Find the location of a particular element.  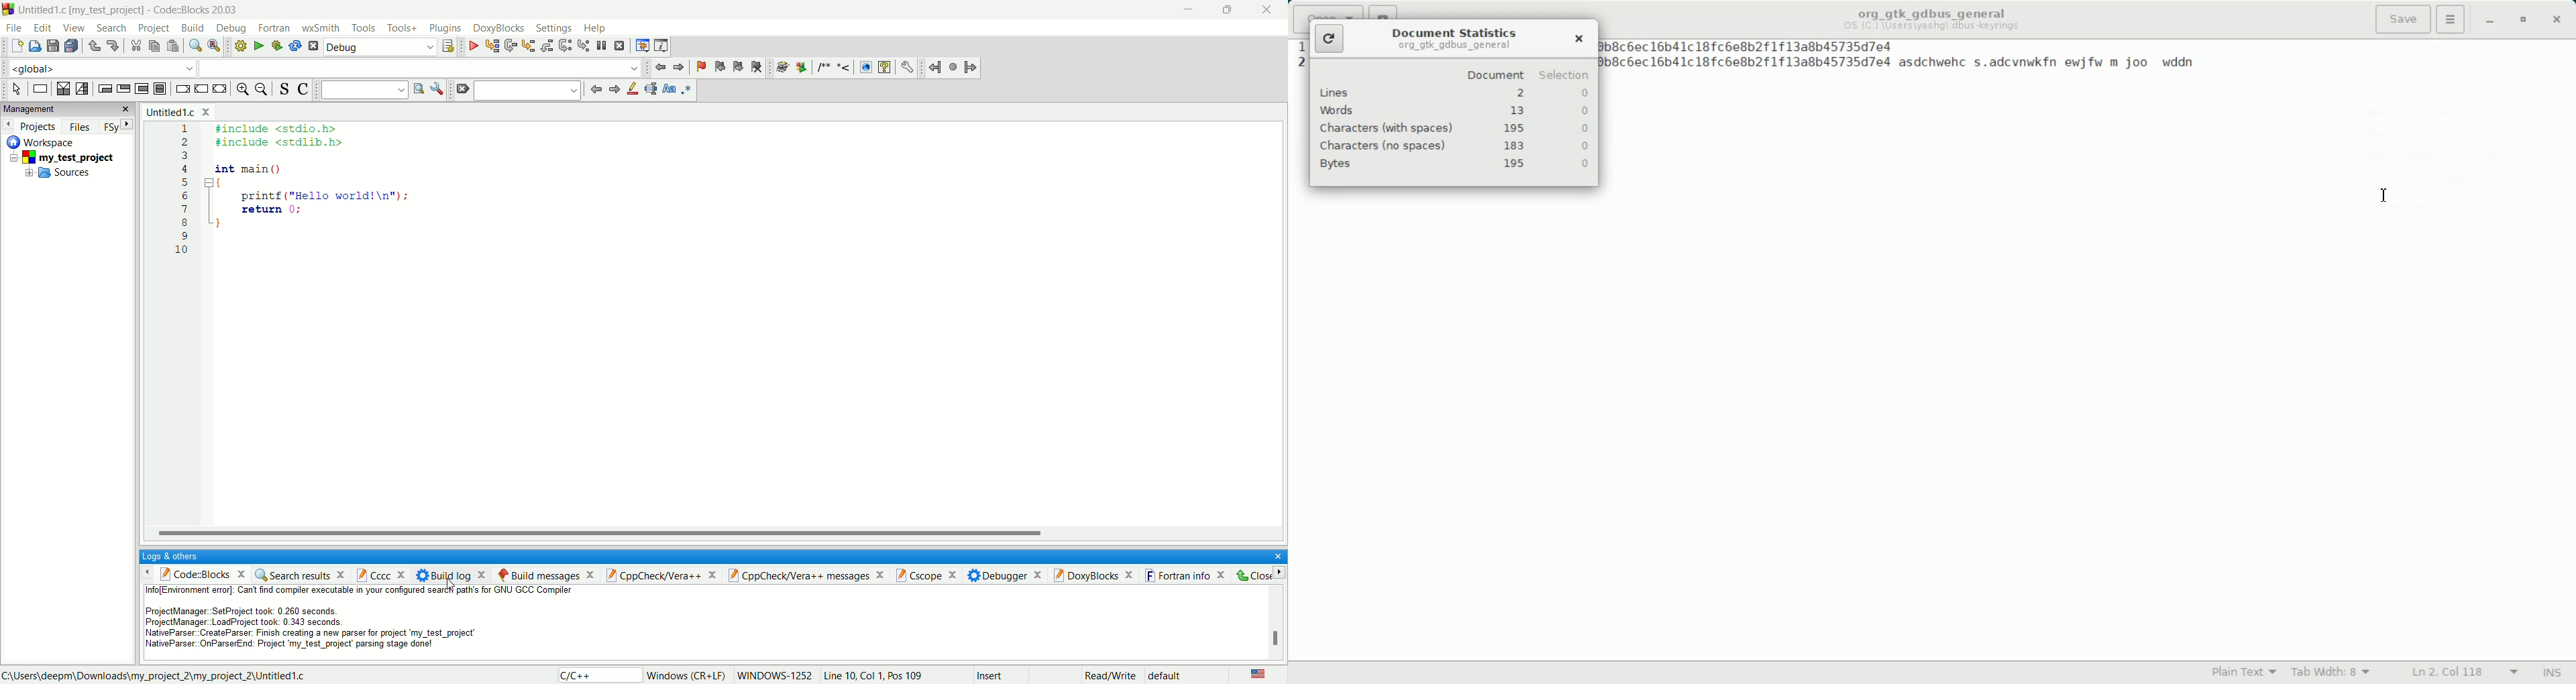

close is located at coordinates (1273, 555).